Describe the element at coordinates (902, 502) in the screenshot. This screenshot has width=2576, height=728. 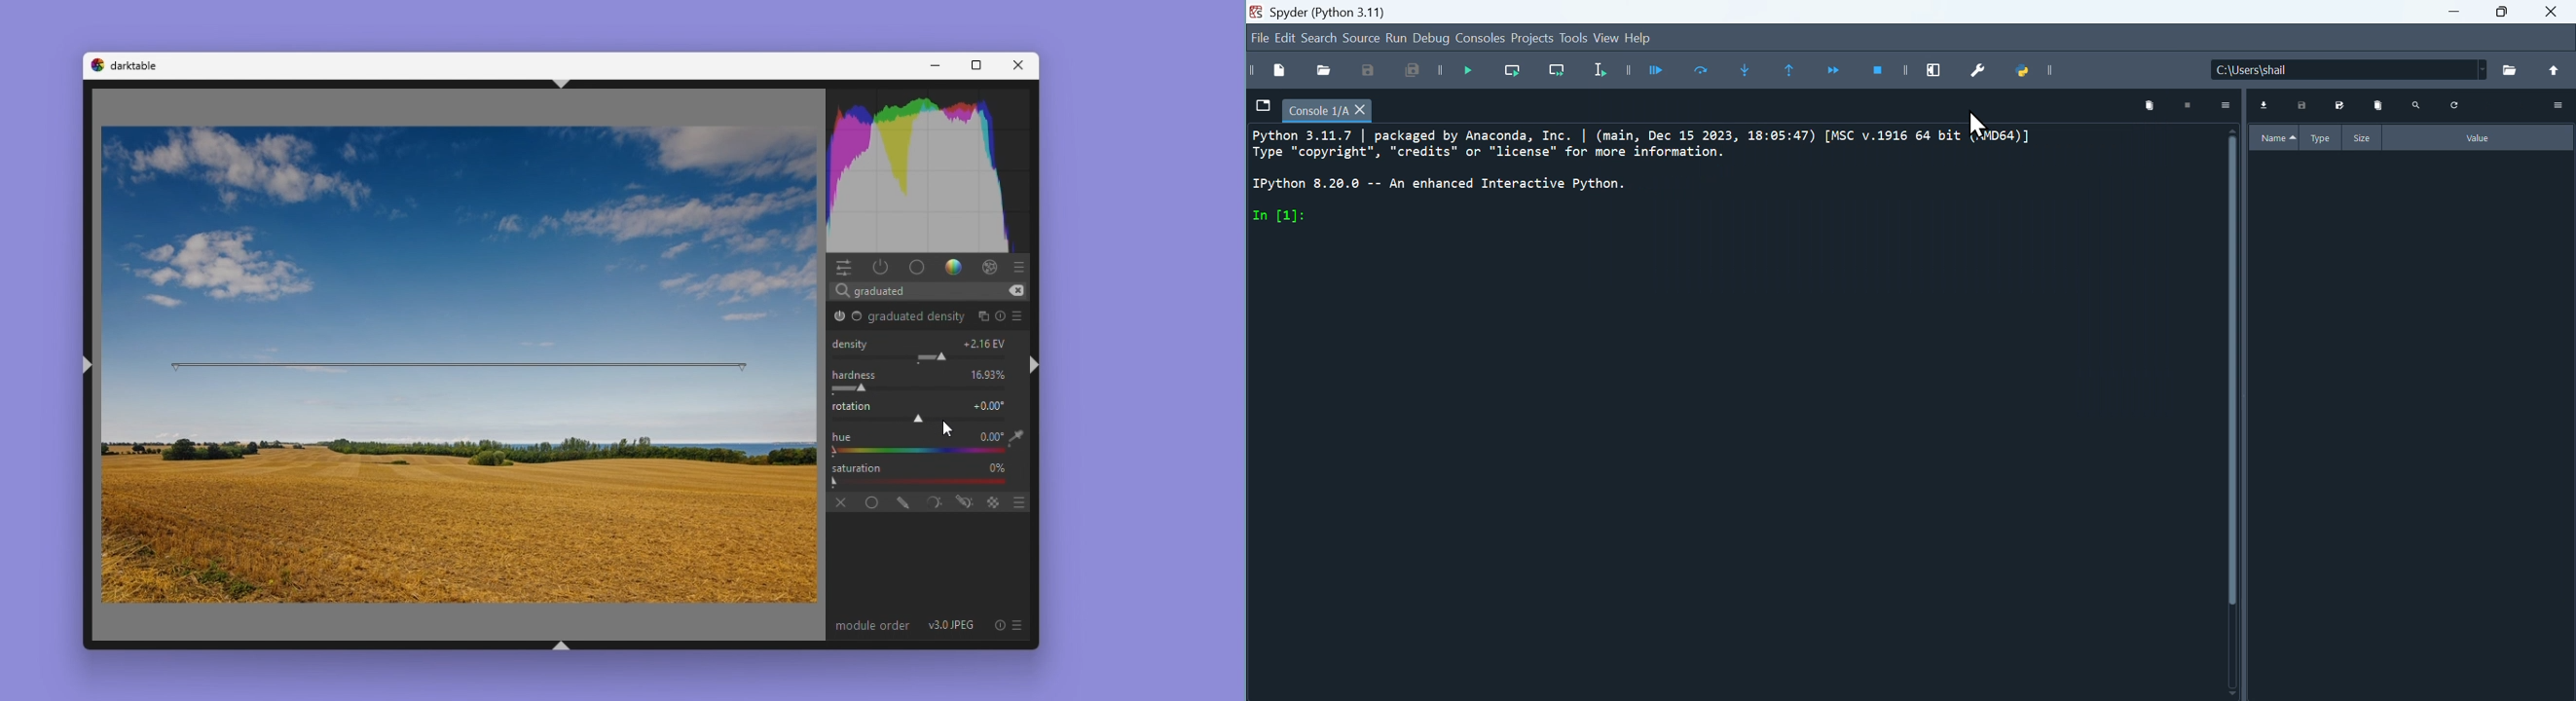
I see `drawn mask` at that location.